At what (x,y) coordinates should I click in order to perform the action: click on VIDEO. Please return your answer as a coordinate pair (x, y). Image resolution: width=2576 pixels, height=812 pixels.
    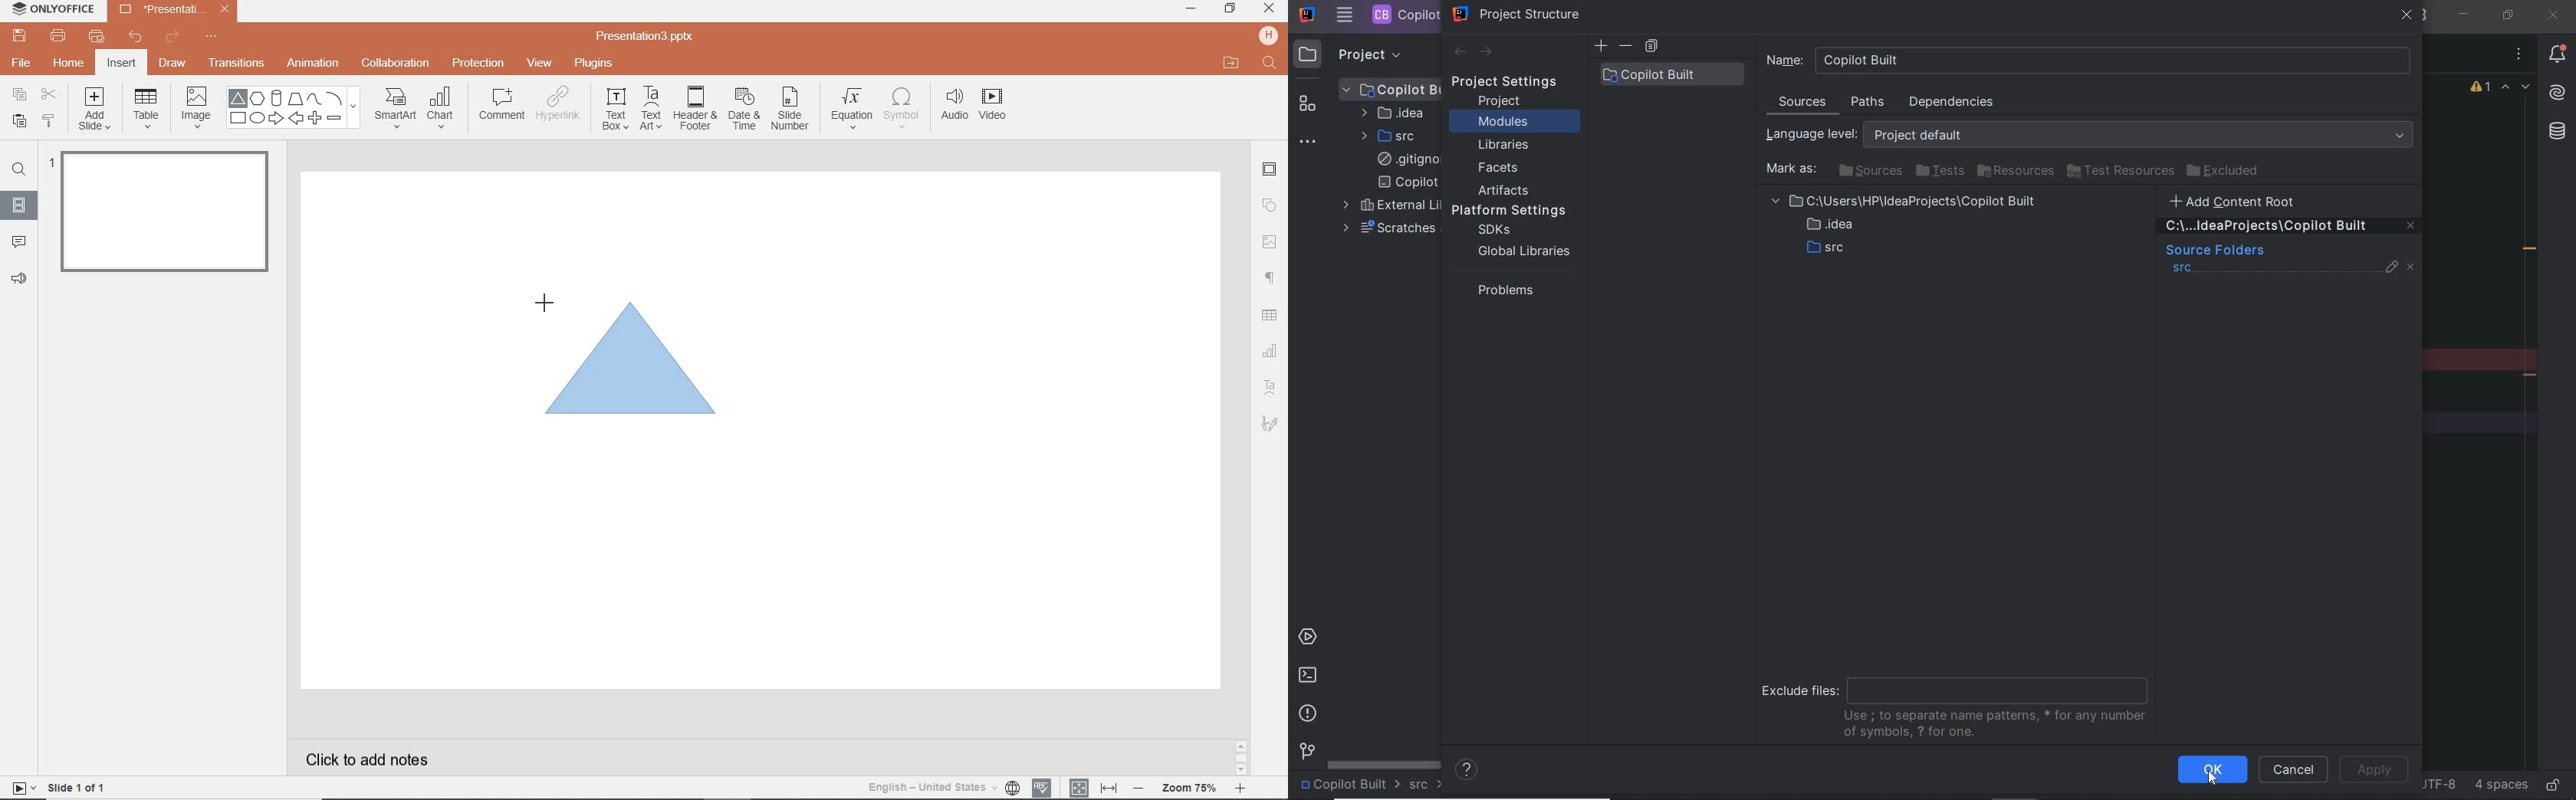
    Looking at the image, I should click on (997, 107).